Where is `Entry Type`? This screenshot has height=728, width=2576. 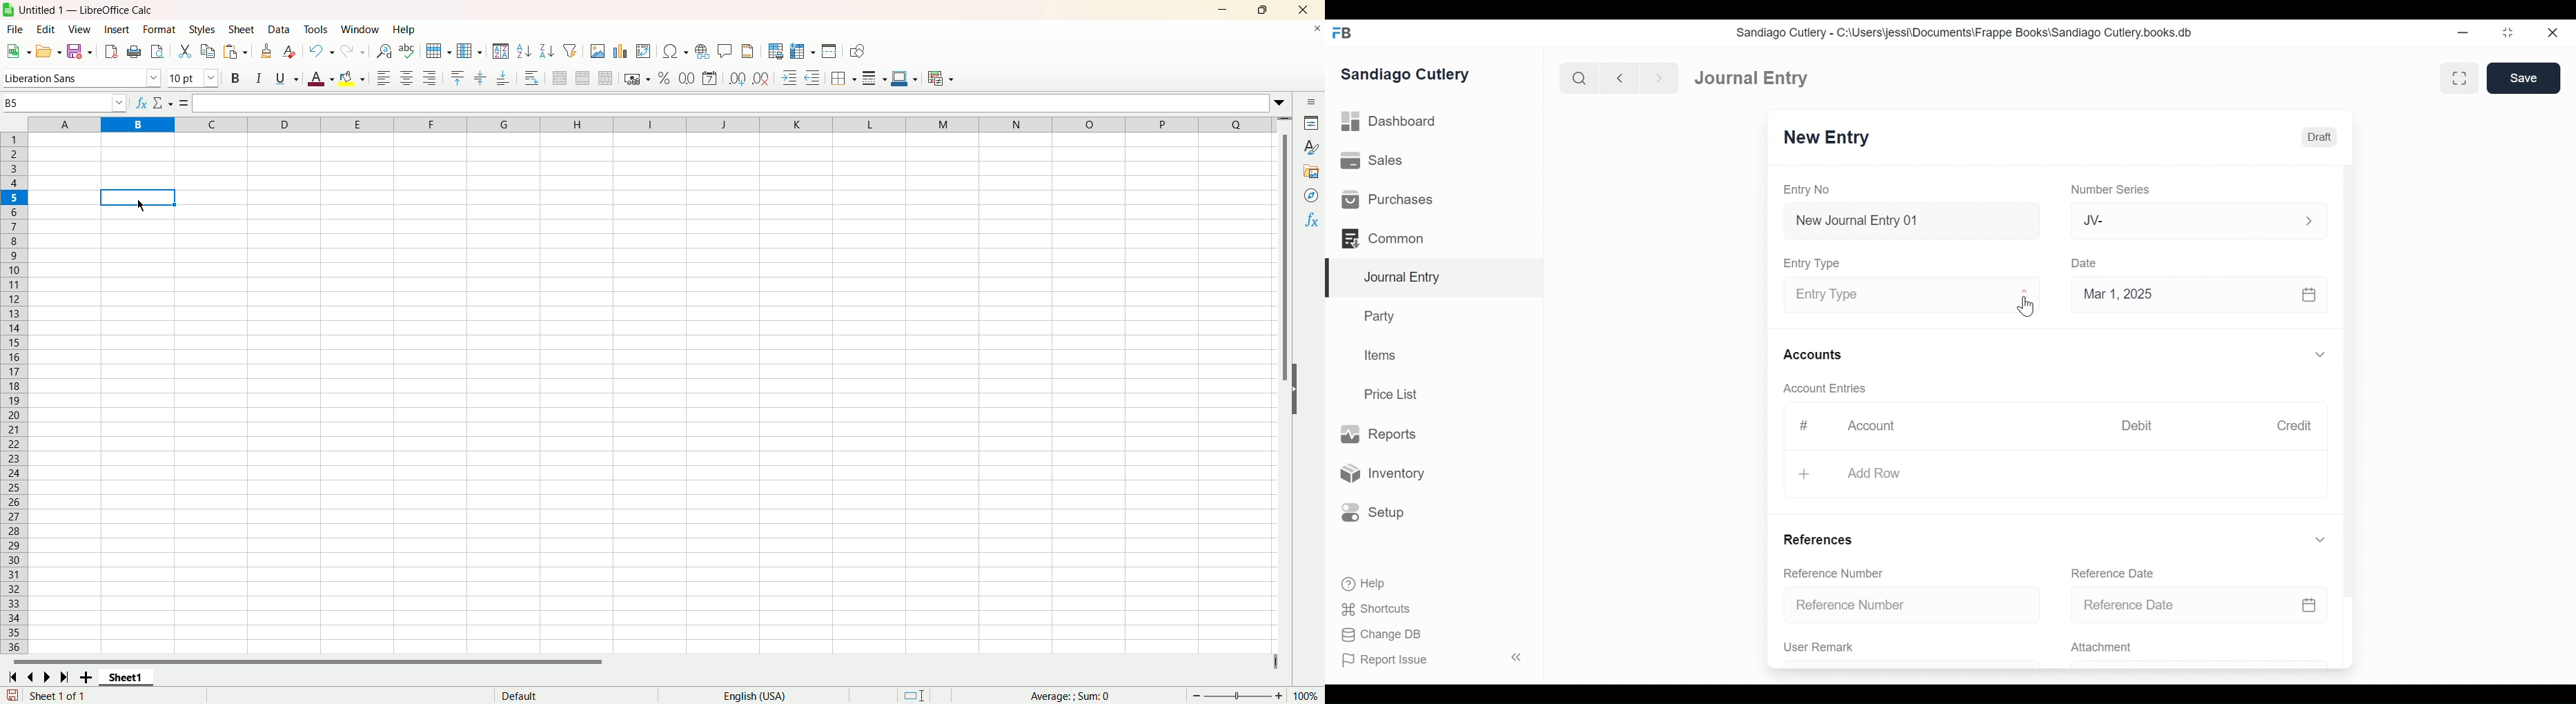 Entry Type is located at coordinates (1908, 293).